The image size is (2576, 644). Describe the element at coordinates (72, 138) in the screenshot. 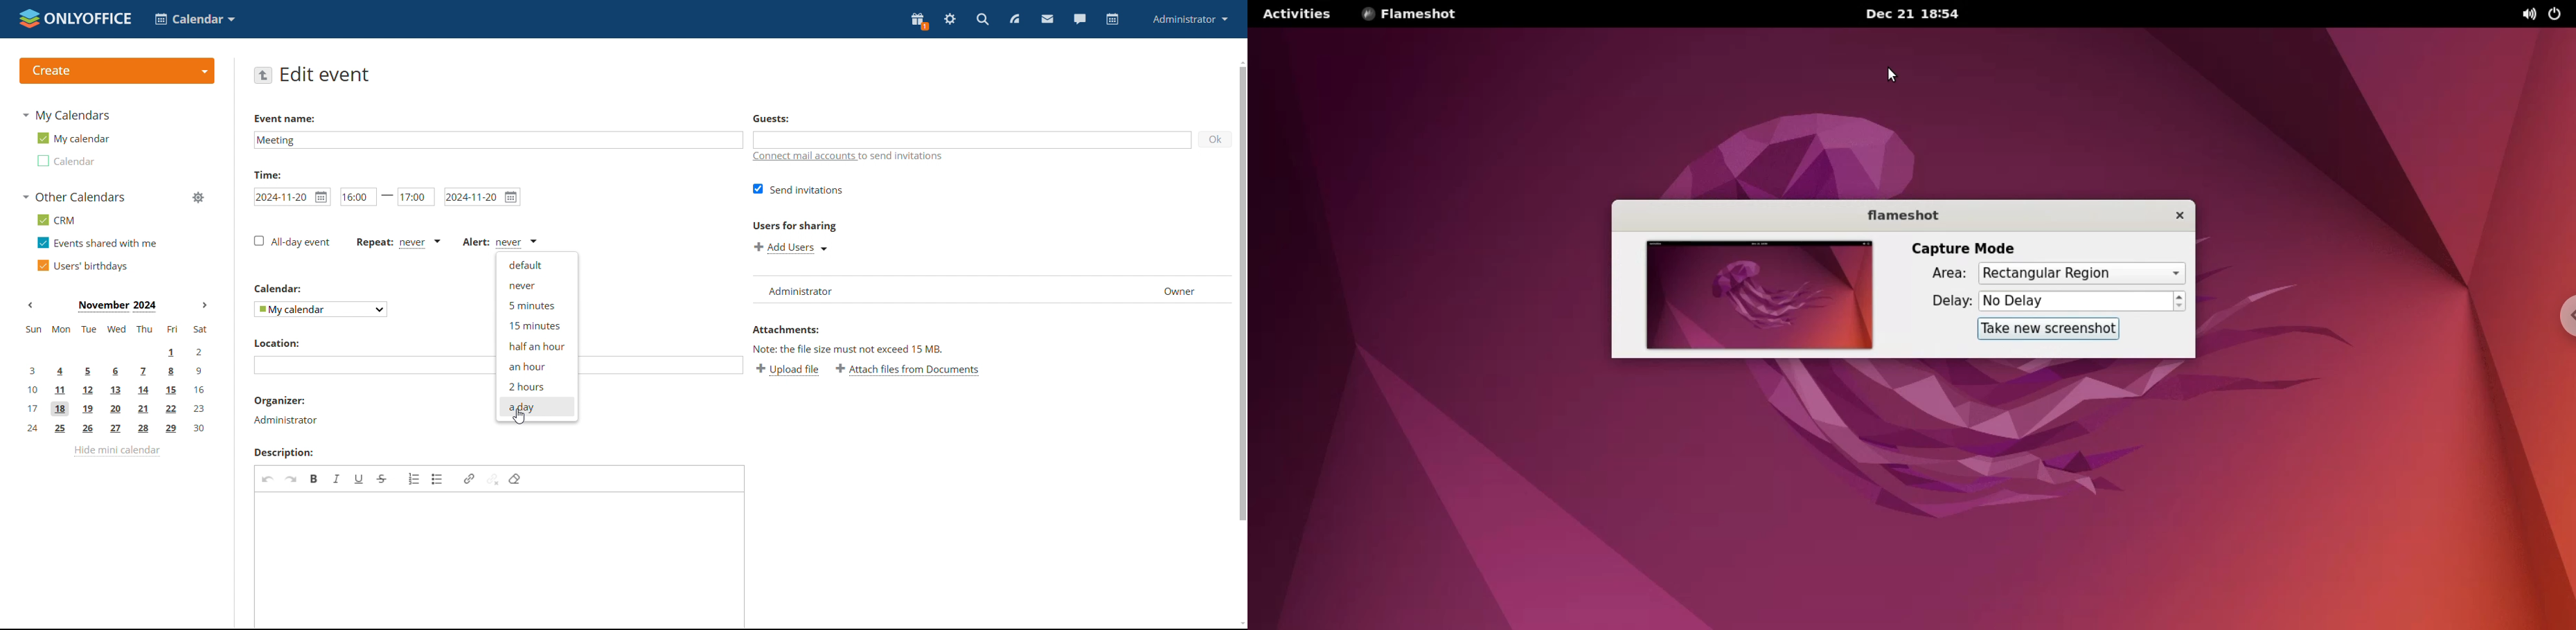

I see `my calendar` at that location.